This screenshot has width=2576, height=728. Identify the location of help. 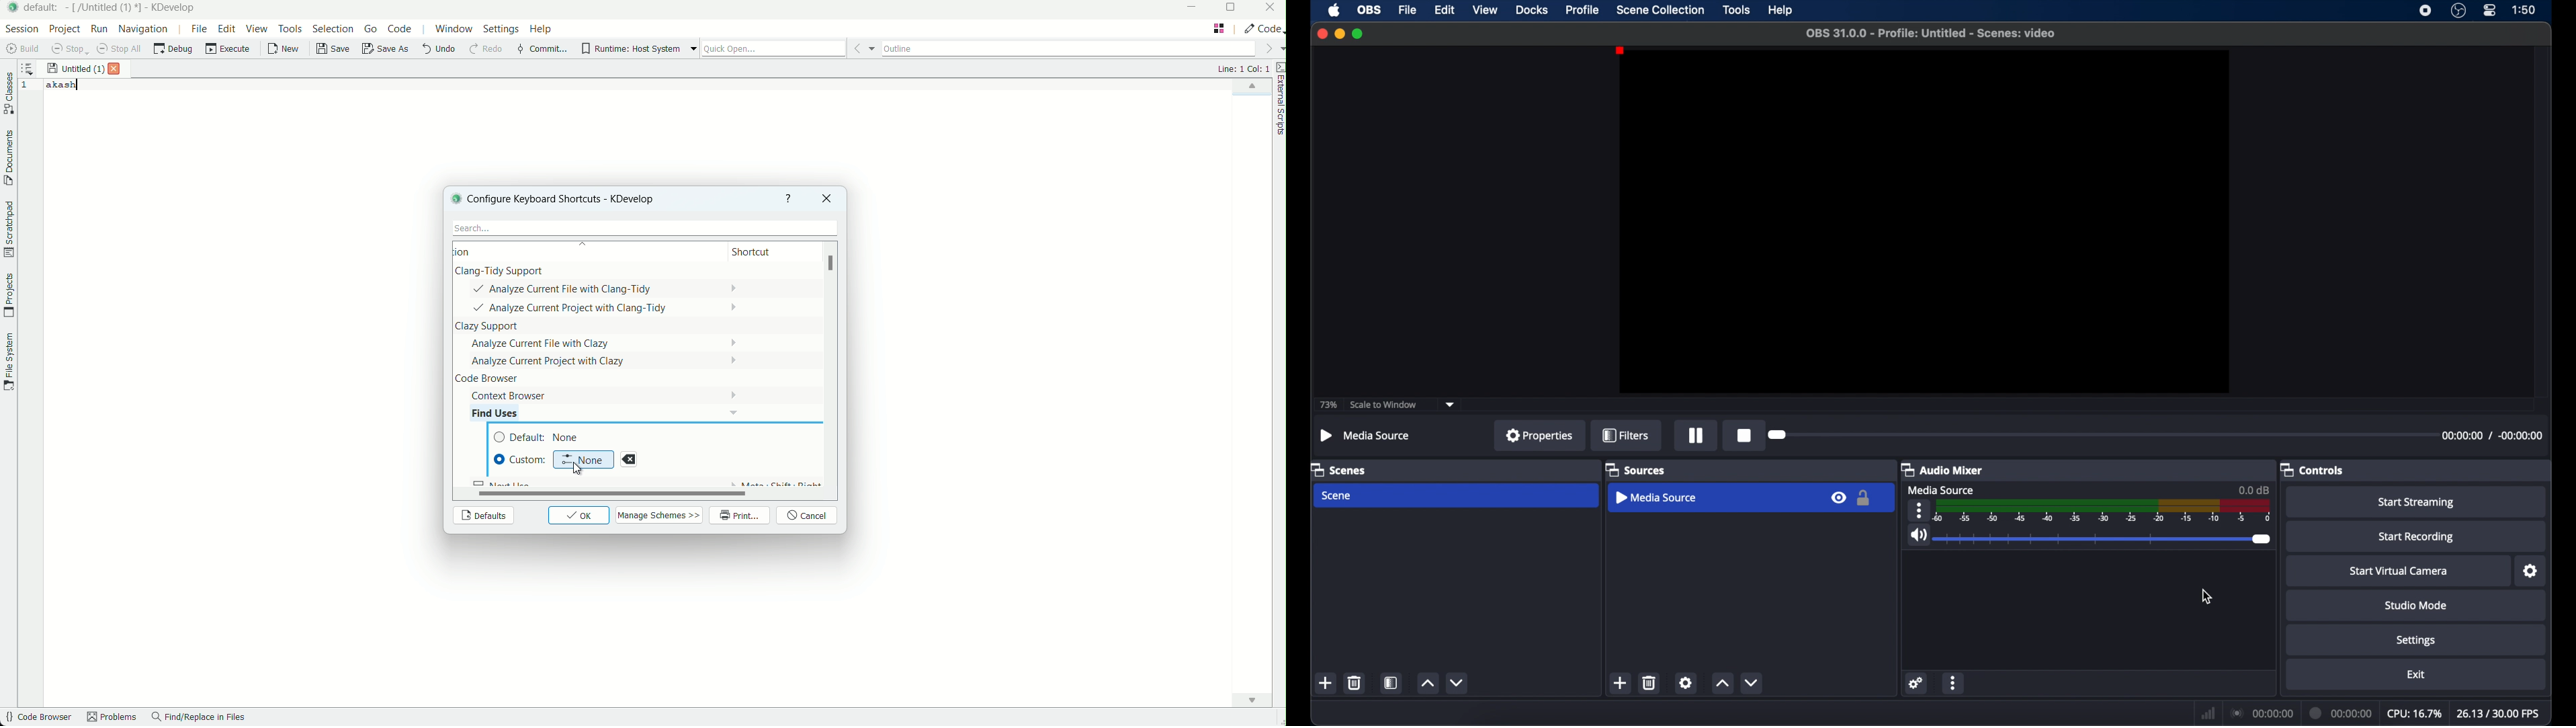
(1780, 11).